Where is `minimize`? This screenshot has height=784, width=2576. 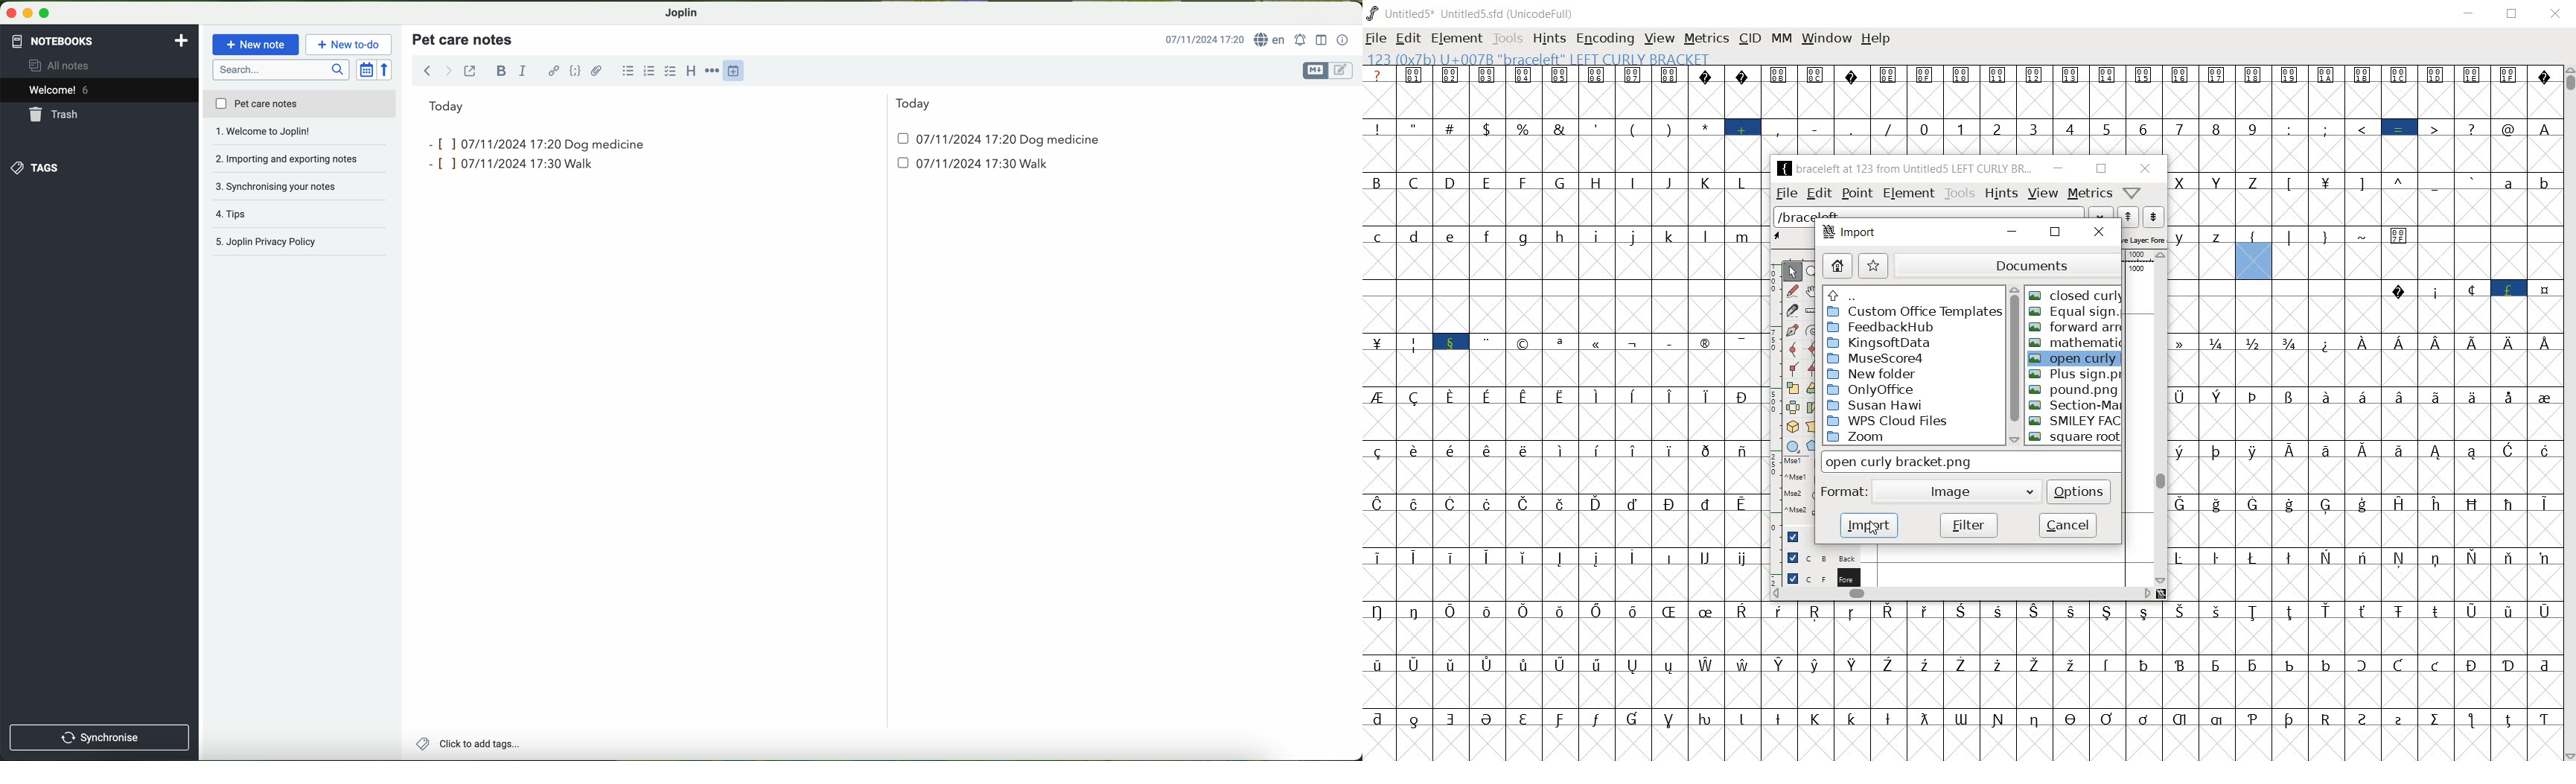 minimize is located at coordinates (2012, 233).